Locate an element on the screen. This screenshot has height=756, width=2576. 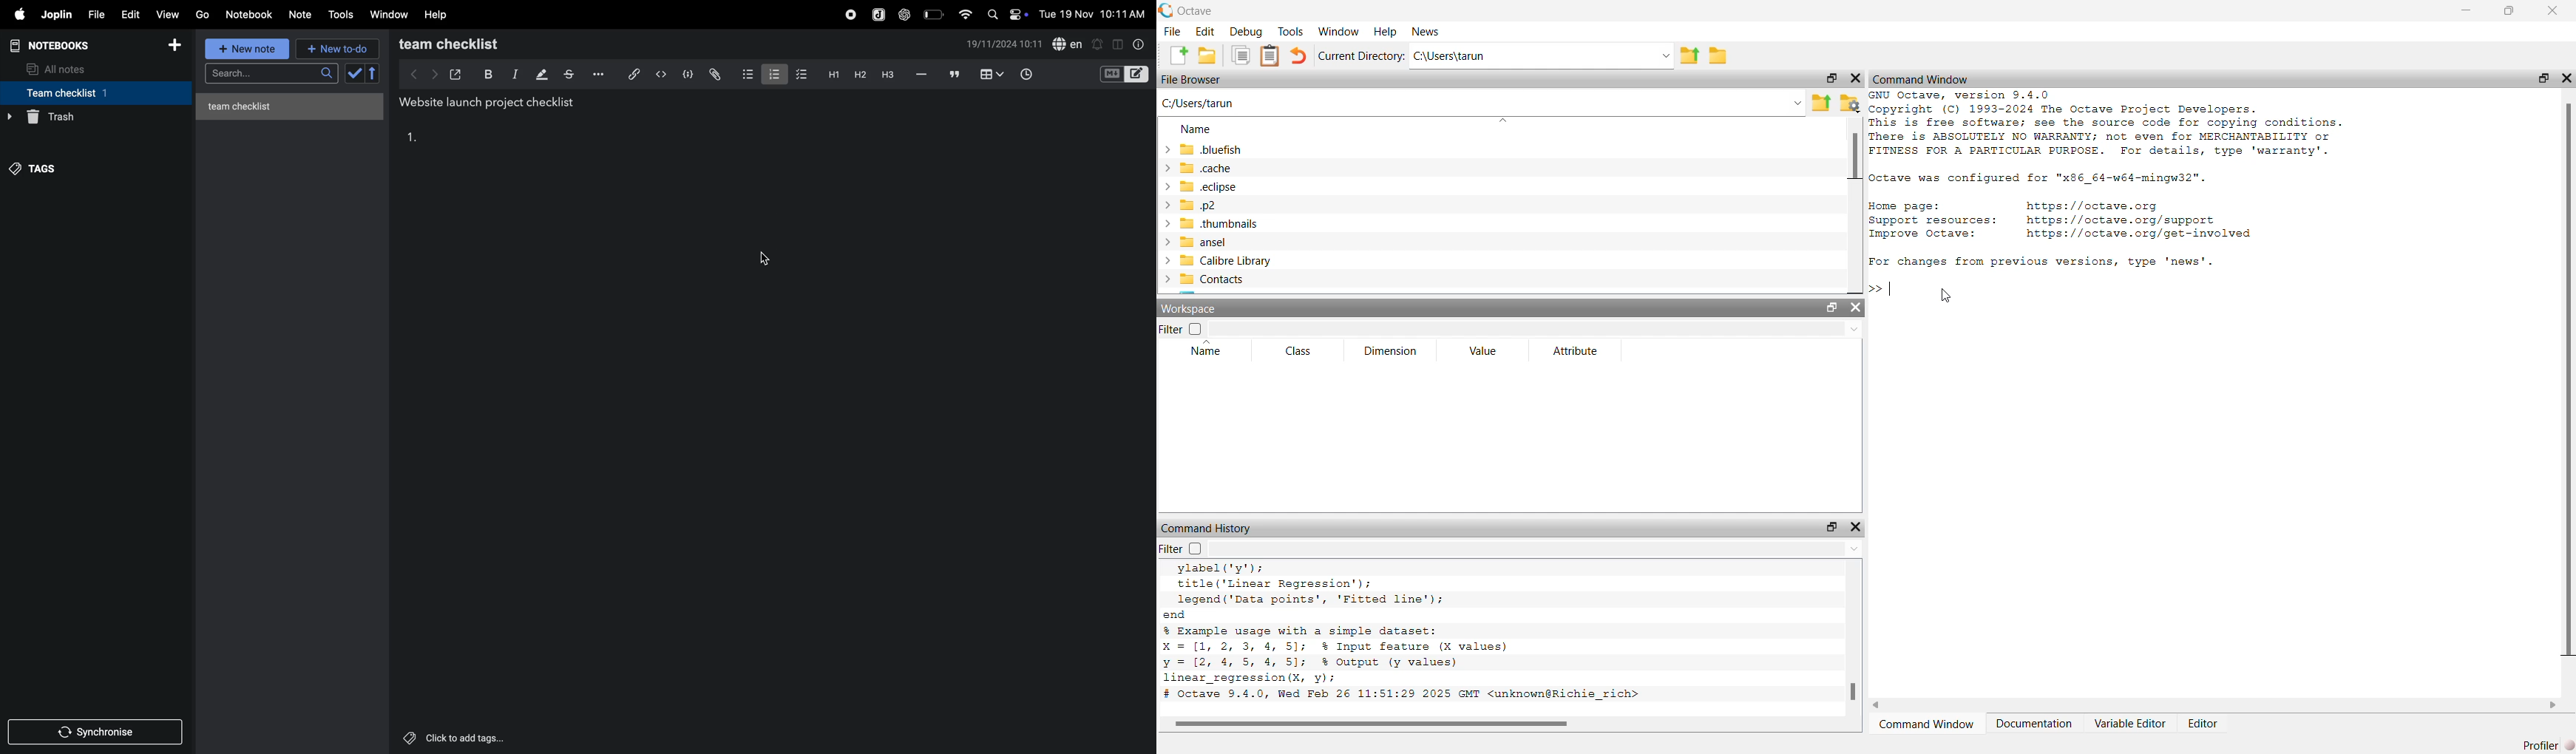
forward is located at coordinates (432, 74).